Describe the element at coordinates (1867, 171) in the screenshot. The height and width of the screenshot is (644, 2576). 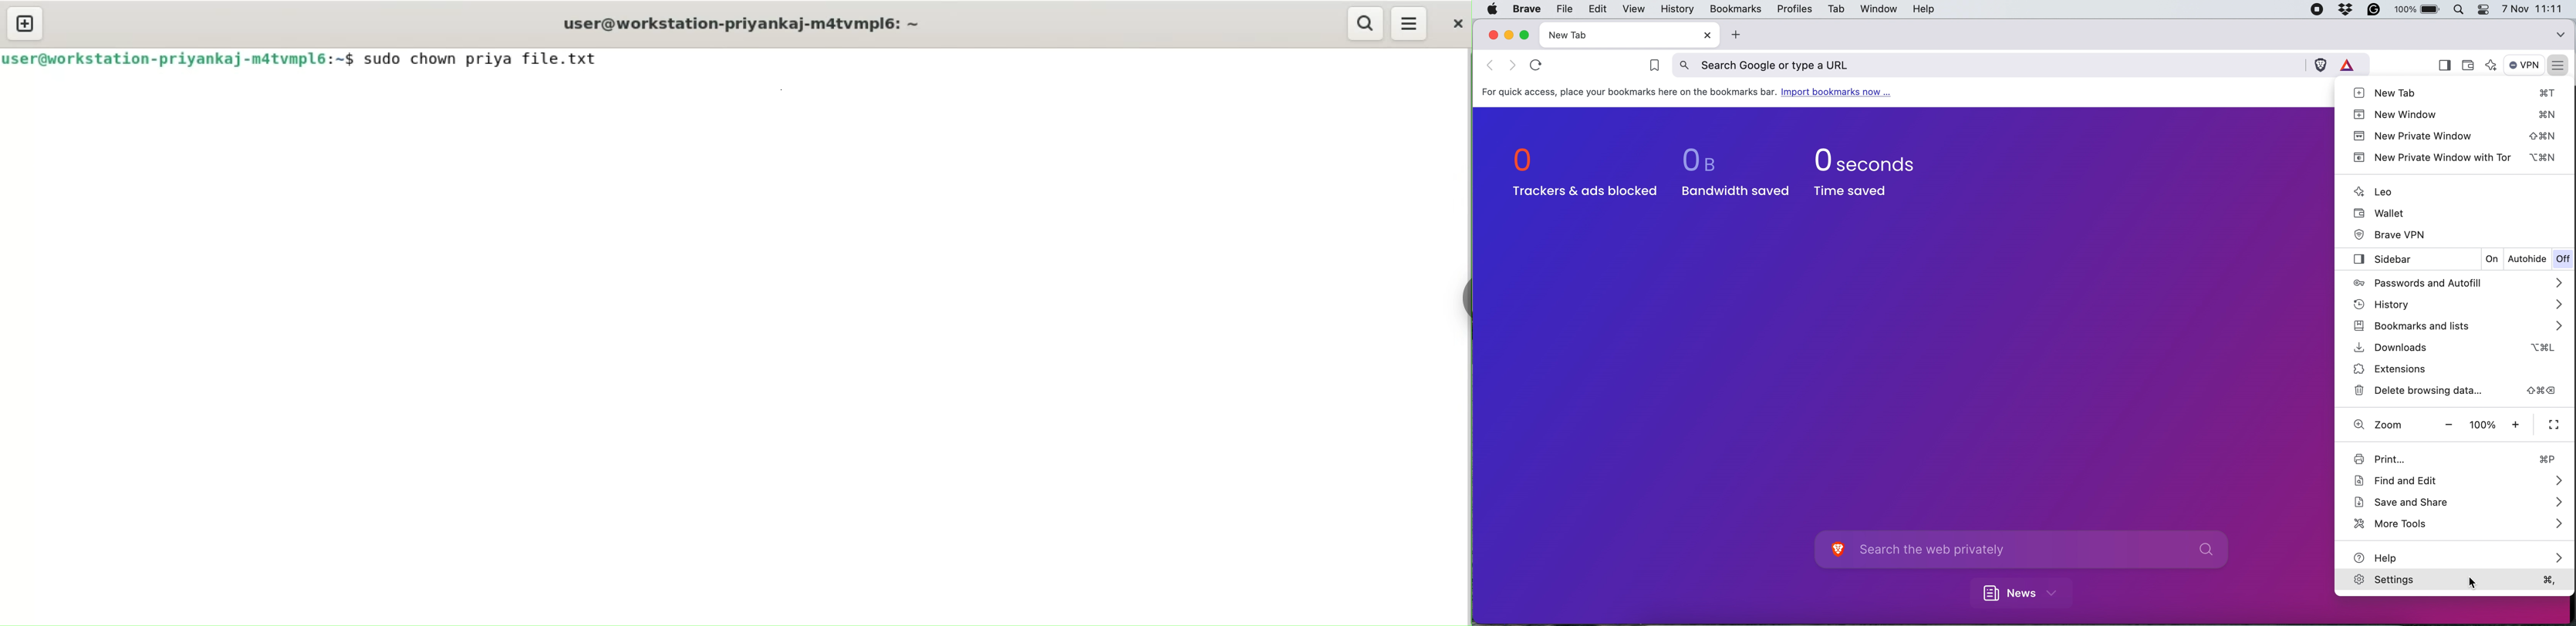
I see `0 seconds time saved` at that location.